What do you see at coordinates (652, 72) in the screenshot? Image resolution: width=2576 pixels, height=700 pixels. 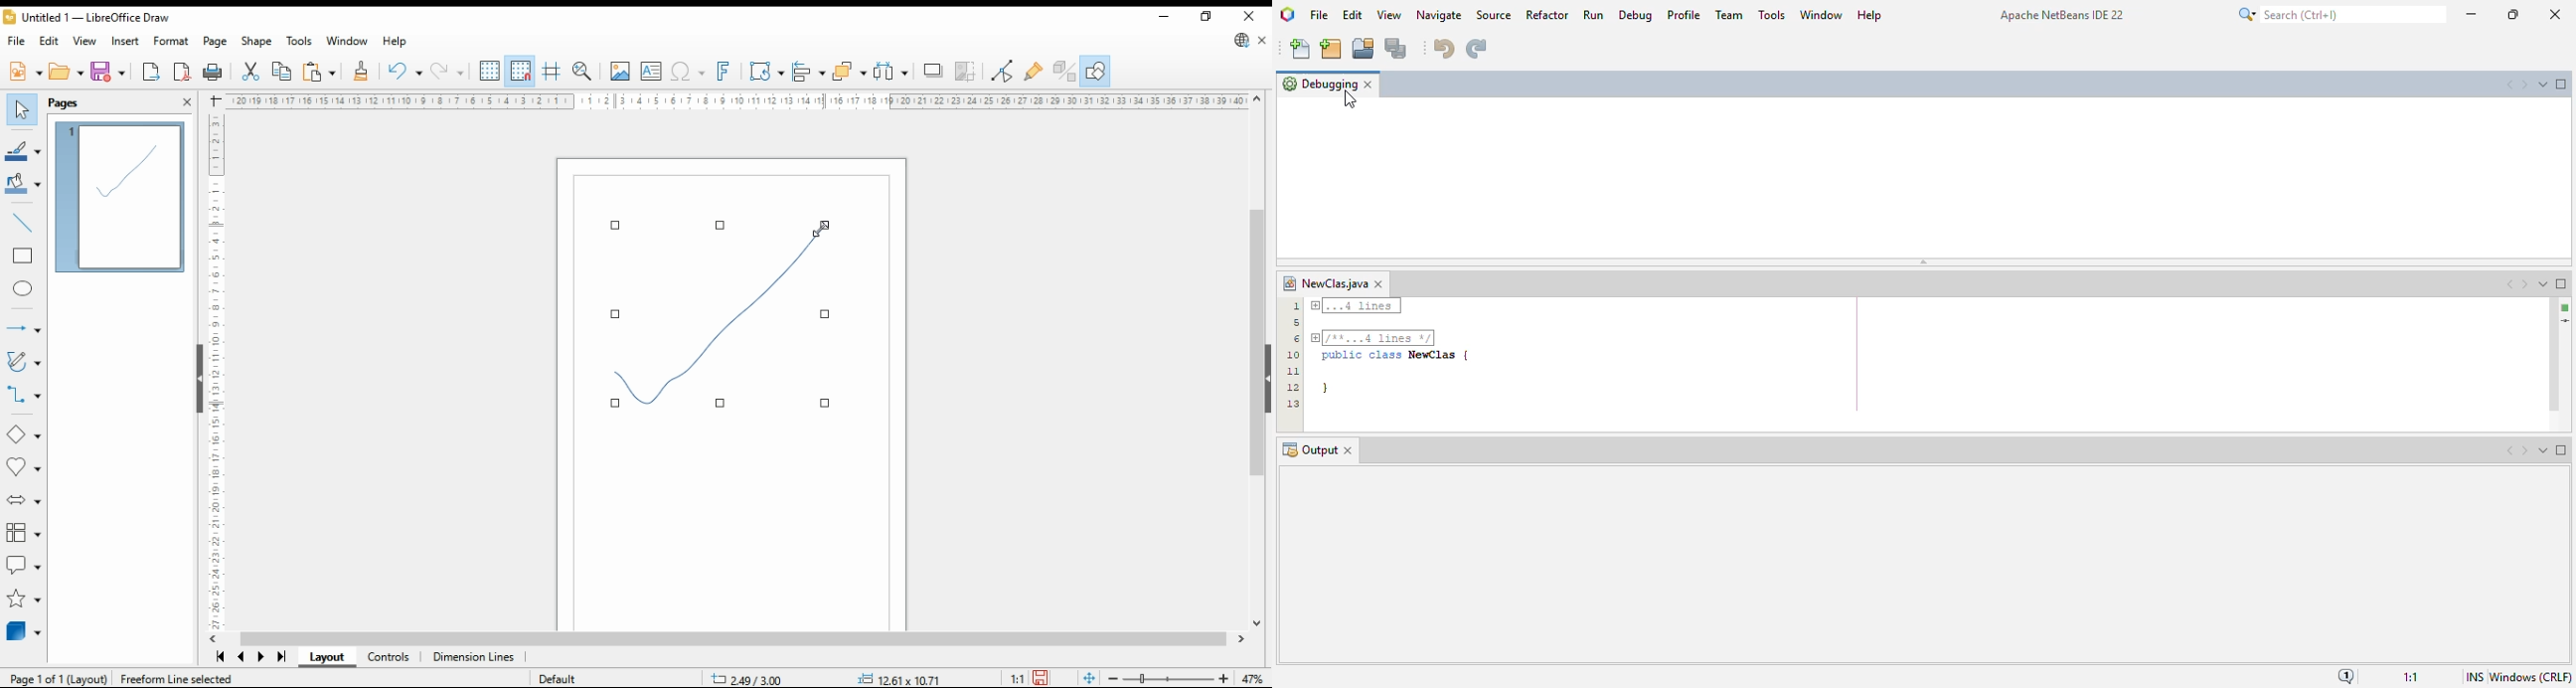 I see `open textbox` at bounding box center [652, 72].